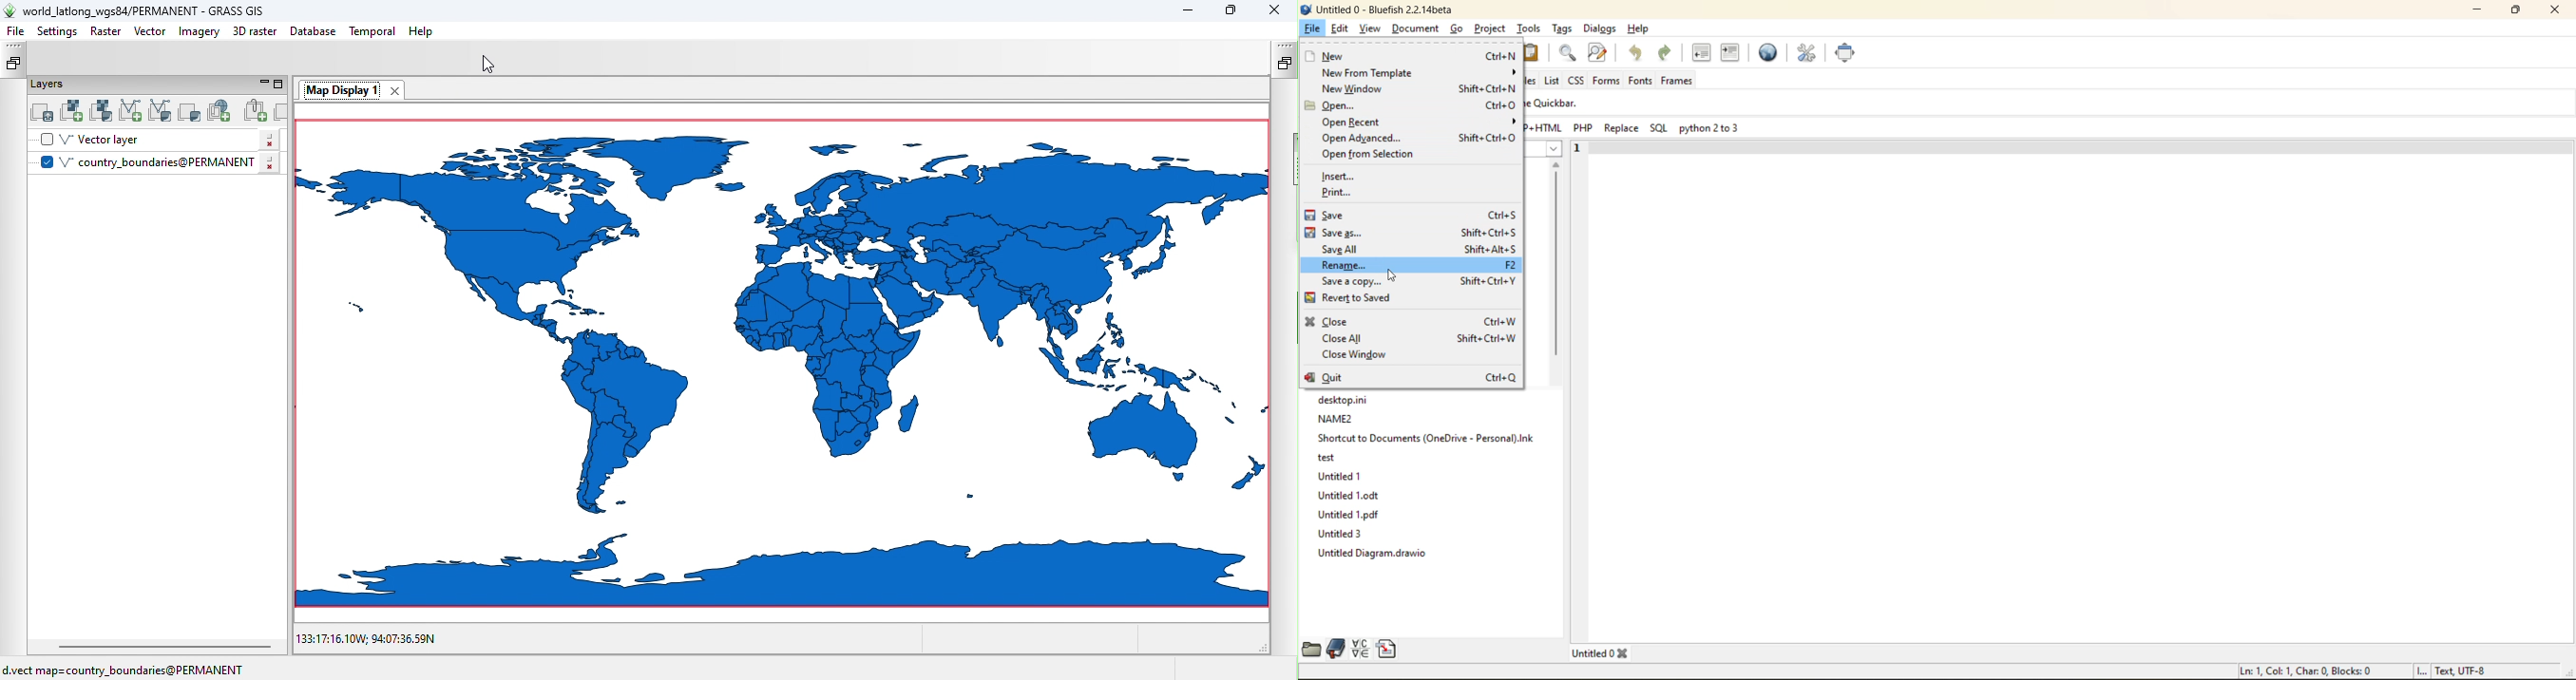 Image resolution: width=2576 pixels, height=700 pixels. Describe the element at coordinates (1315, 31) in the screenshot. I see `file` at that location.